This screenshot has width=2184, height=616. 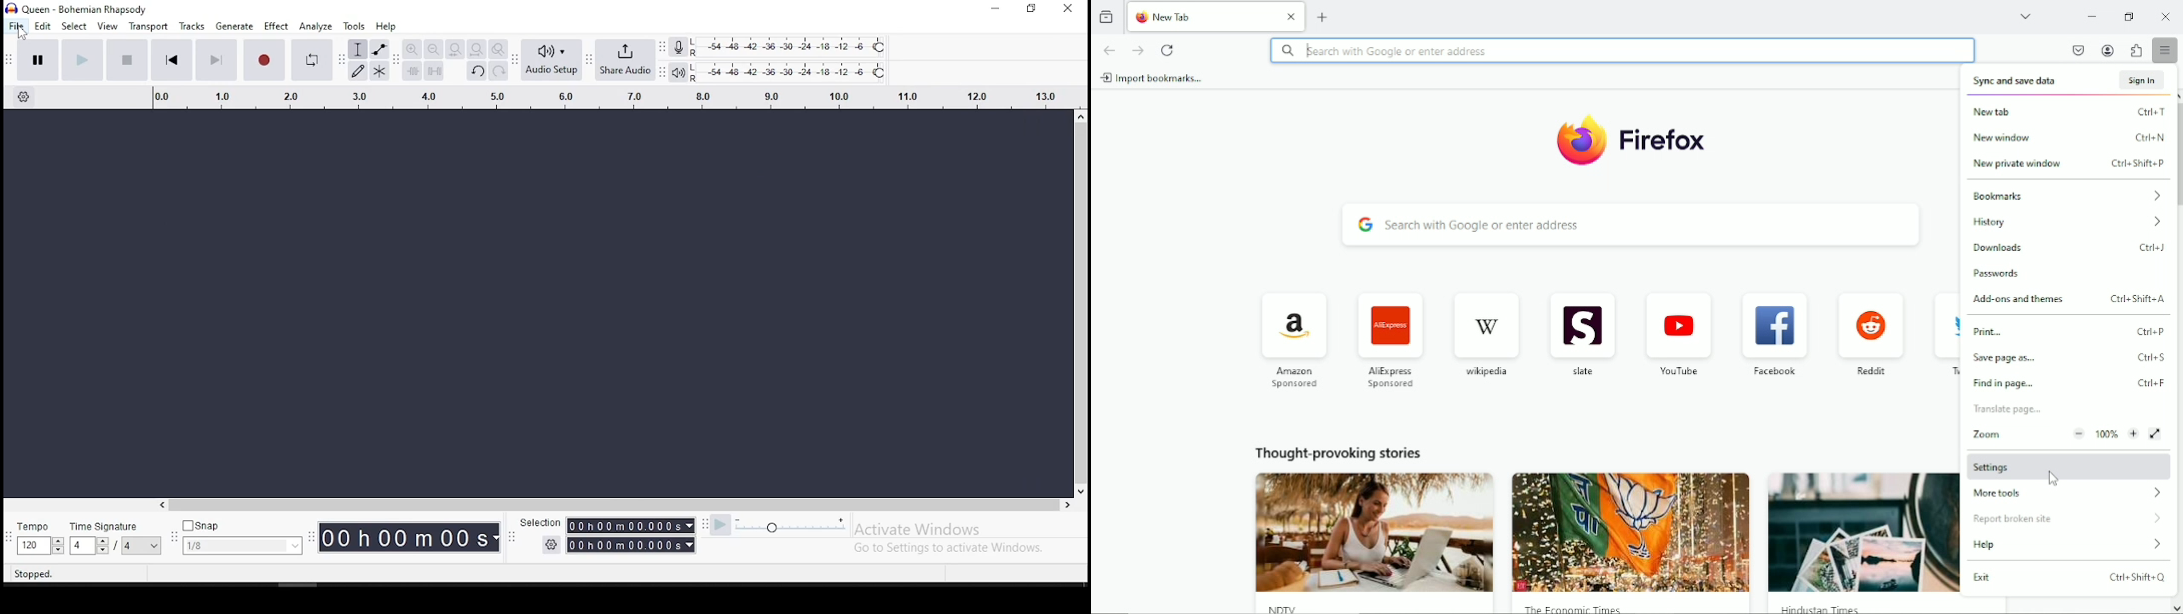 What do you see at coordinates (2089, 15) in the screenshot?
I see `minimize ` at bounding box center [2089, 15].